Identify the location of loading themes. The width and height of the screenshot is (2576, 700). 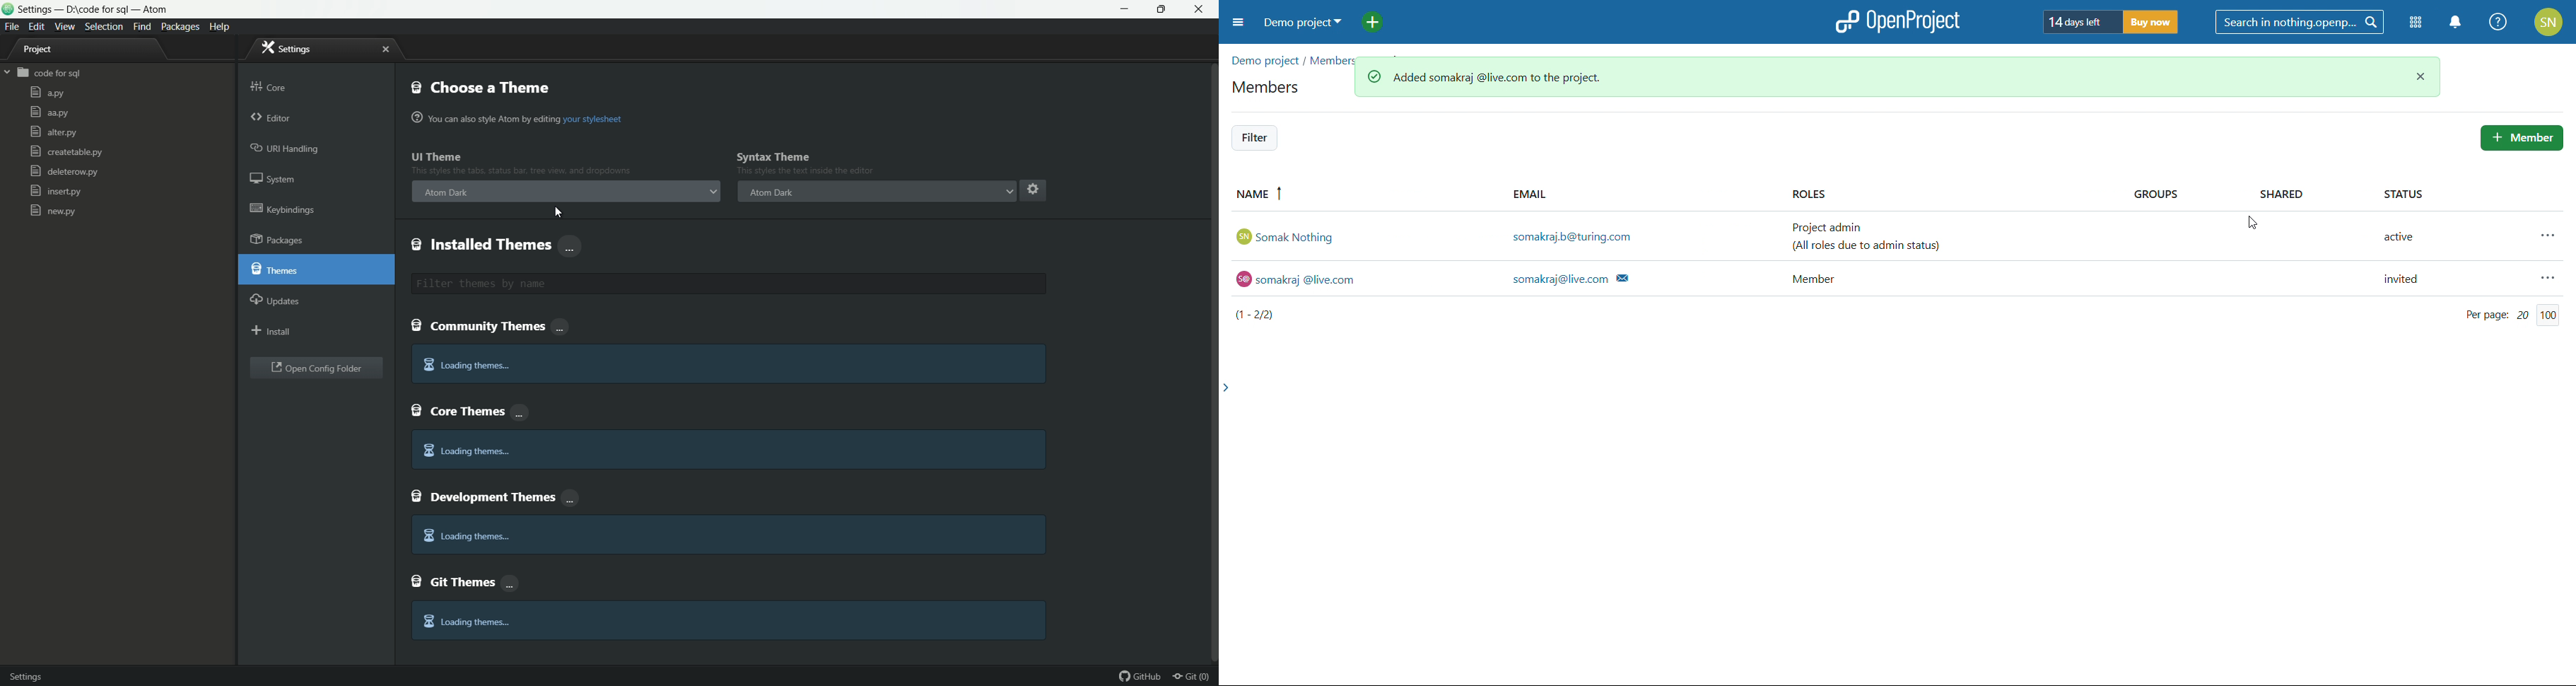
(465, 450).